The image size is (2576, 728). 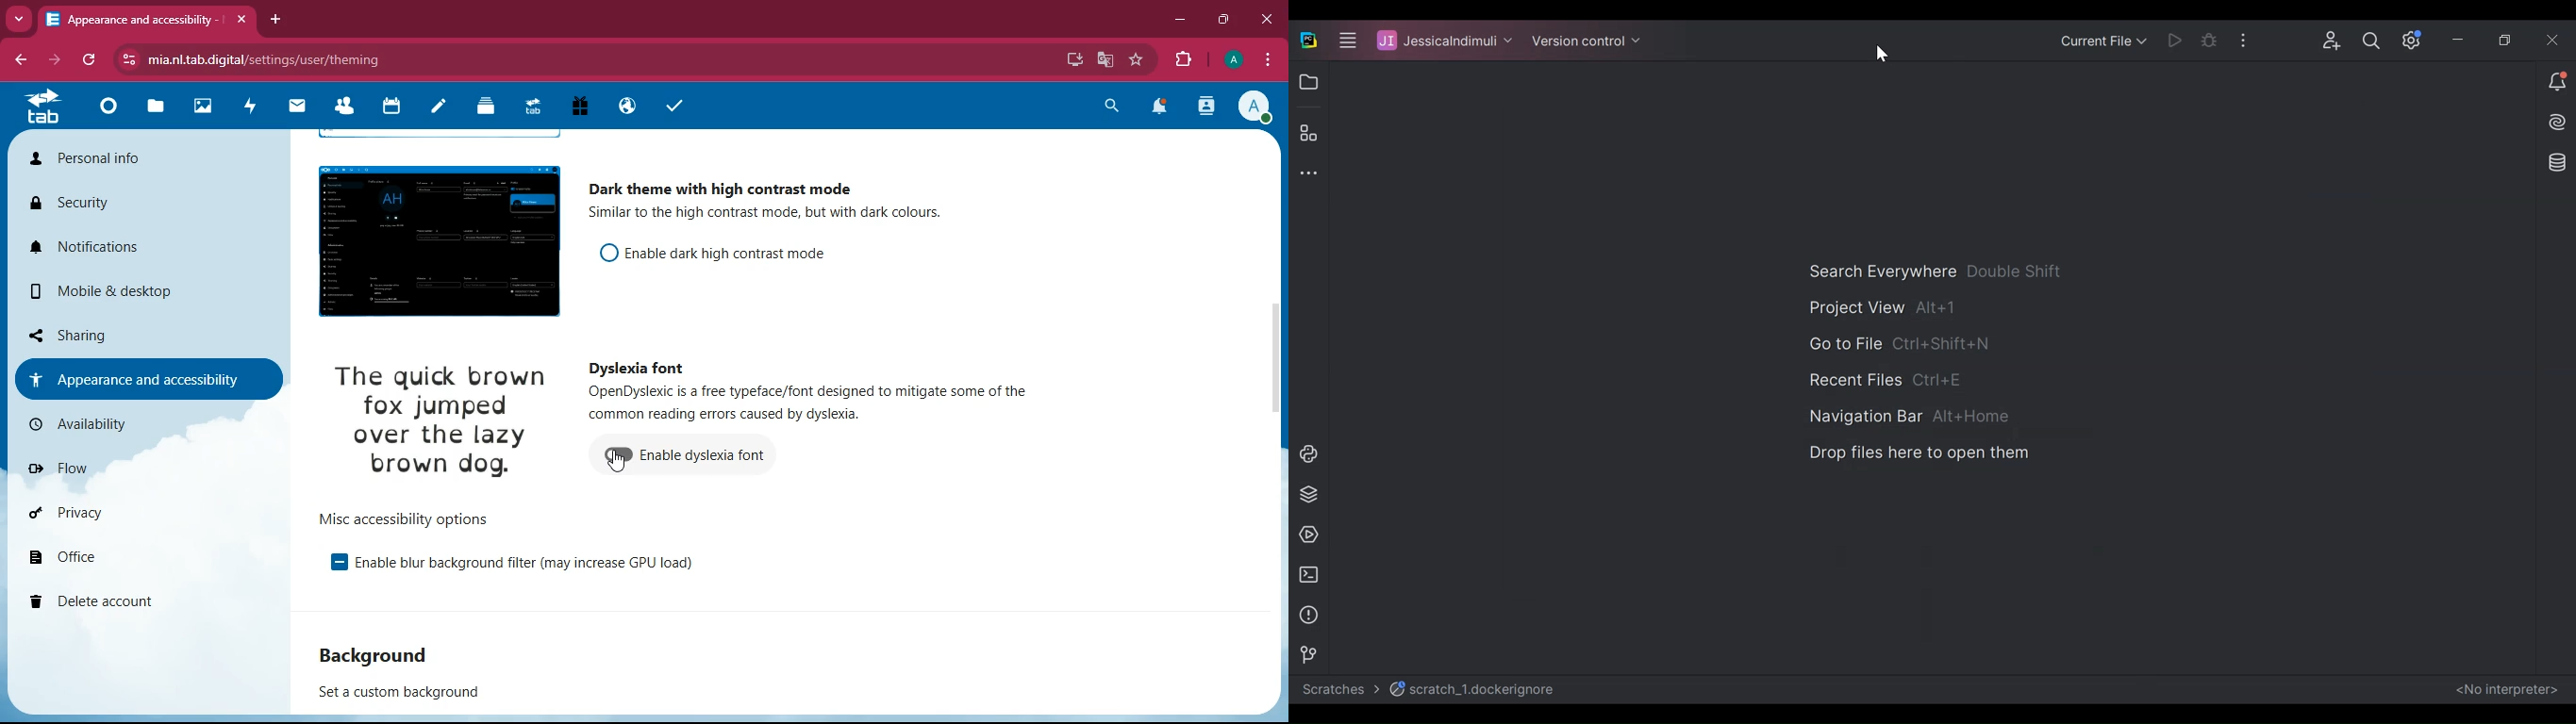 What do you see at coordinates (133, 513) in the screenshot?
I see `privacy` at bounding box center [133, 513].